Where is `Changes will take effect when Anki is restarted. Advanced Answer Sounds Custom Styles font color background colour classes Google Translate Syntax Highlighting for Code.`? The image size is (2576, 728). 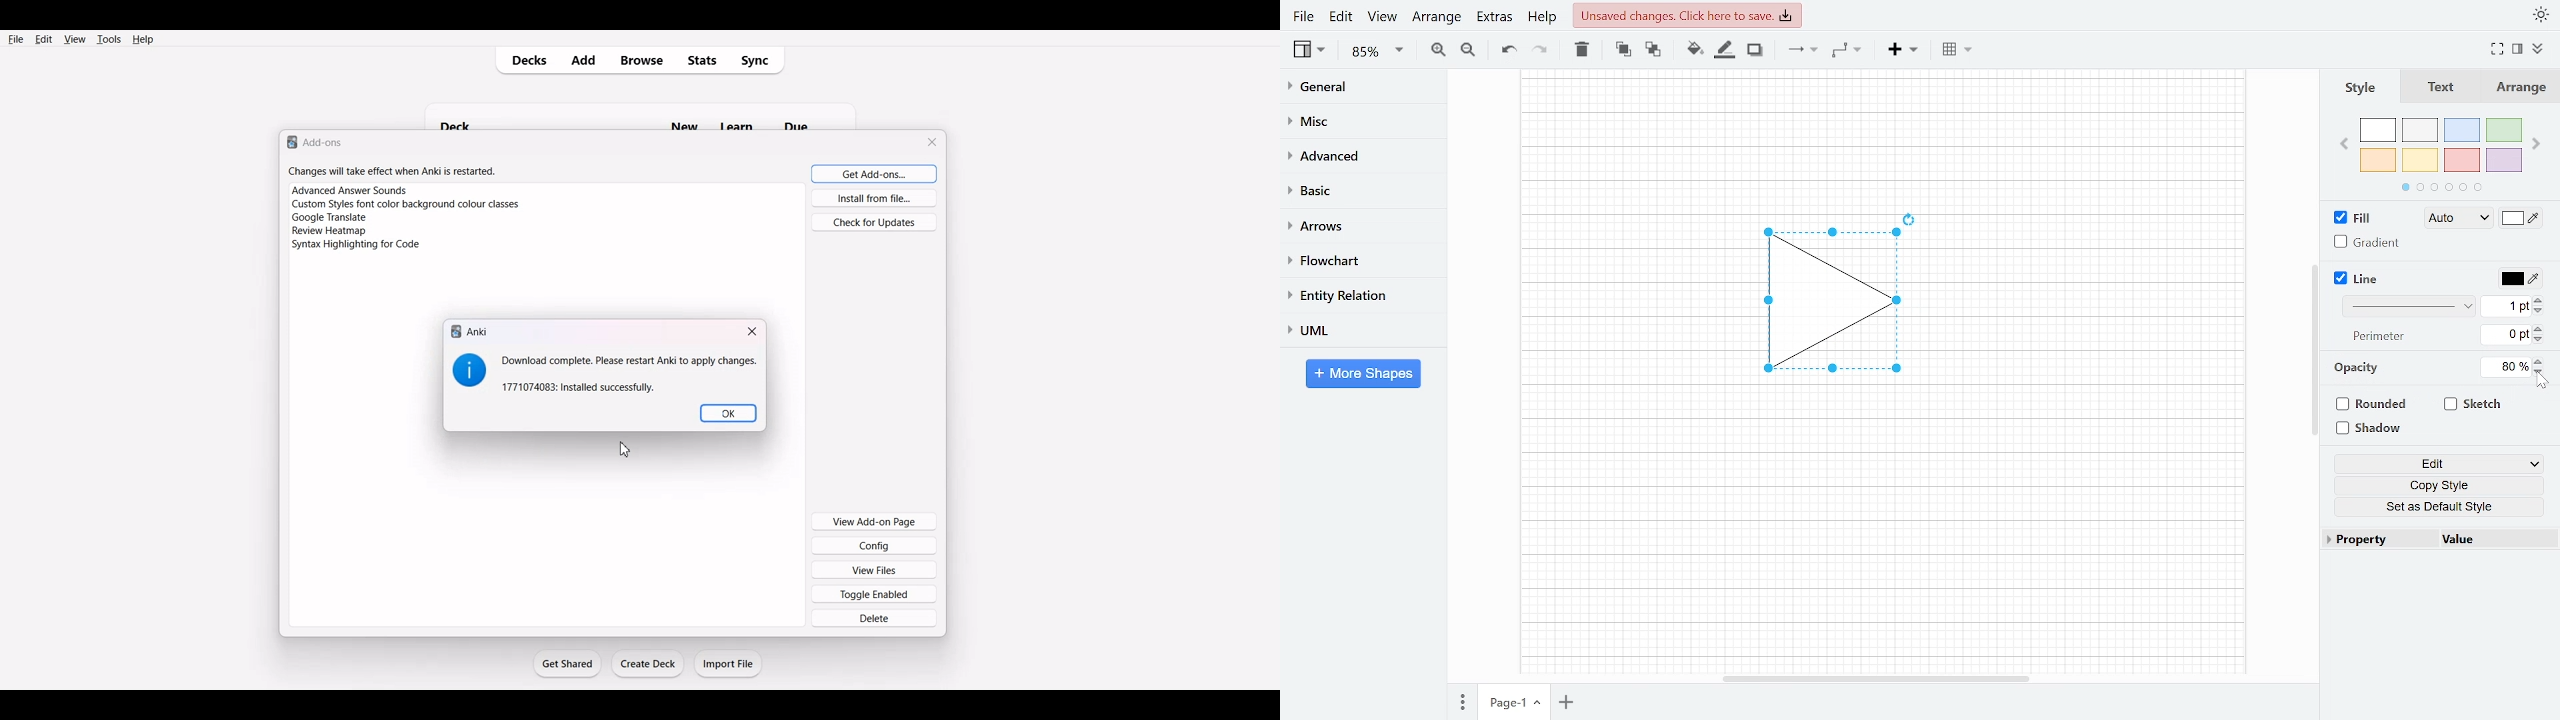
Changes will take effect when Anki is restarted. Advanced Answer Sounds Custom Styles font color background colour classes Google Translate Syntax Highlighting for Code. is located at coordinates (414, 208).